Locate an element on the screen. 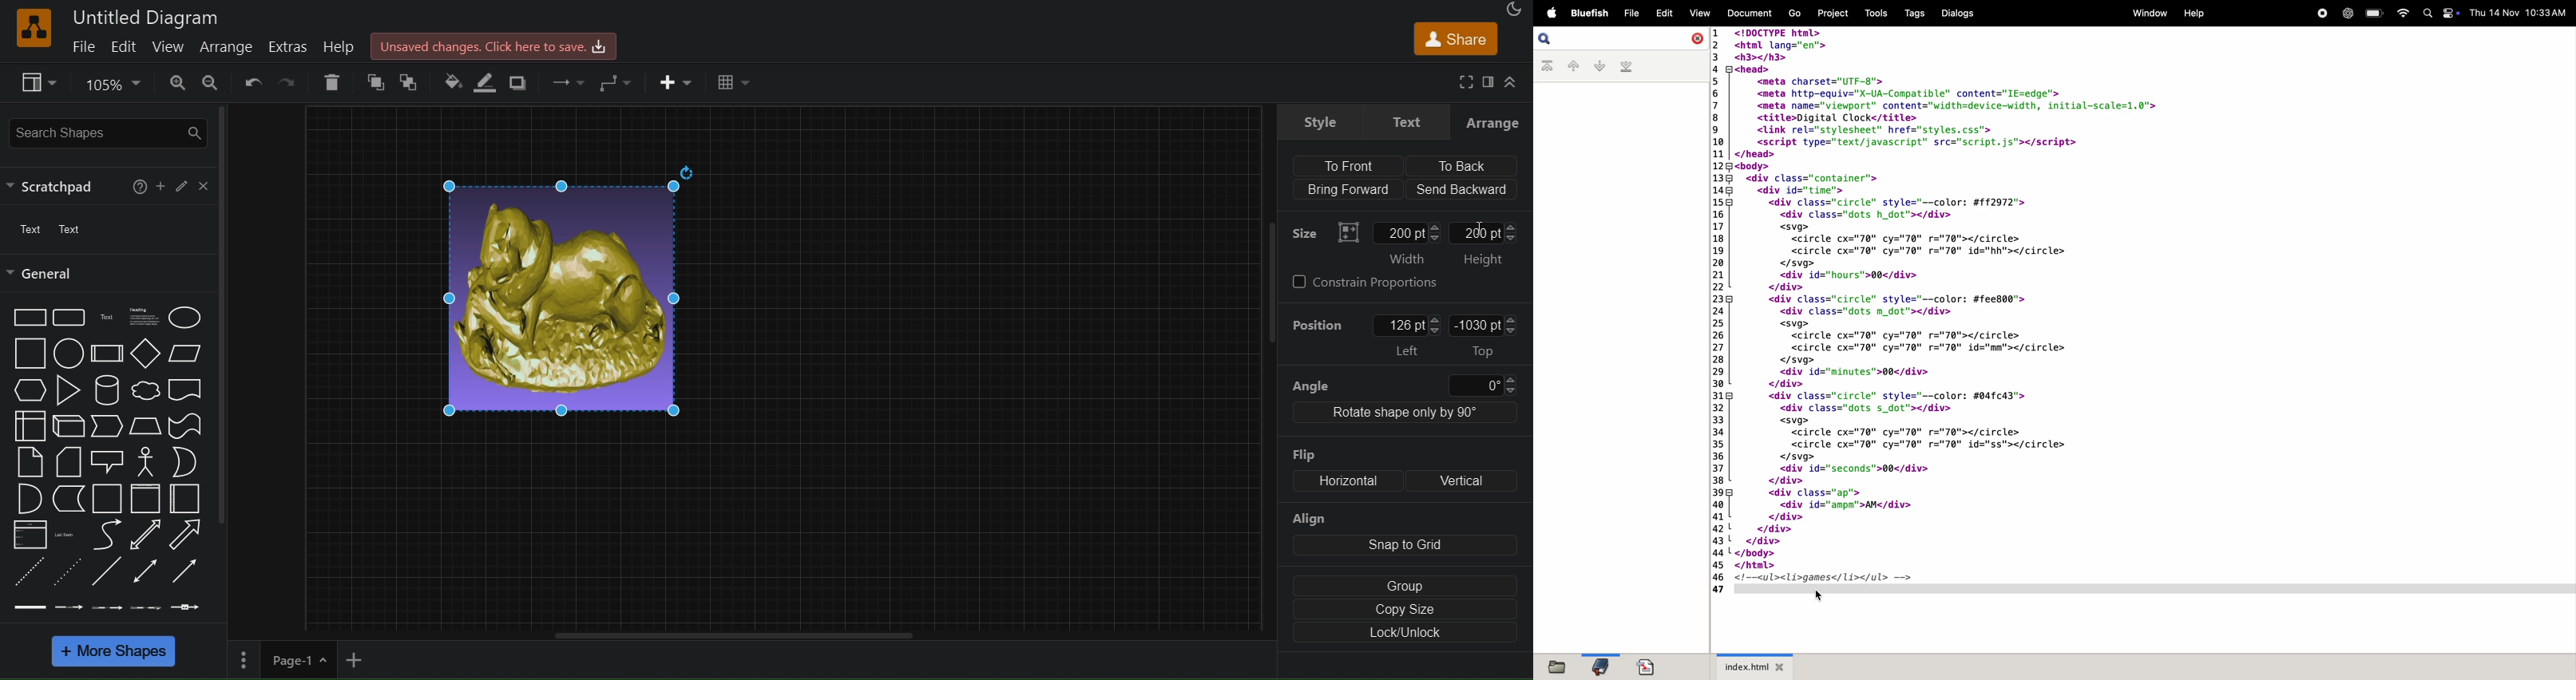 The image size is (2576, 700). help is located at coordinates (137, 186).